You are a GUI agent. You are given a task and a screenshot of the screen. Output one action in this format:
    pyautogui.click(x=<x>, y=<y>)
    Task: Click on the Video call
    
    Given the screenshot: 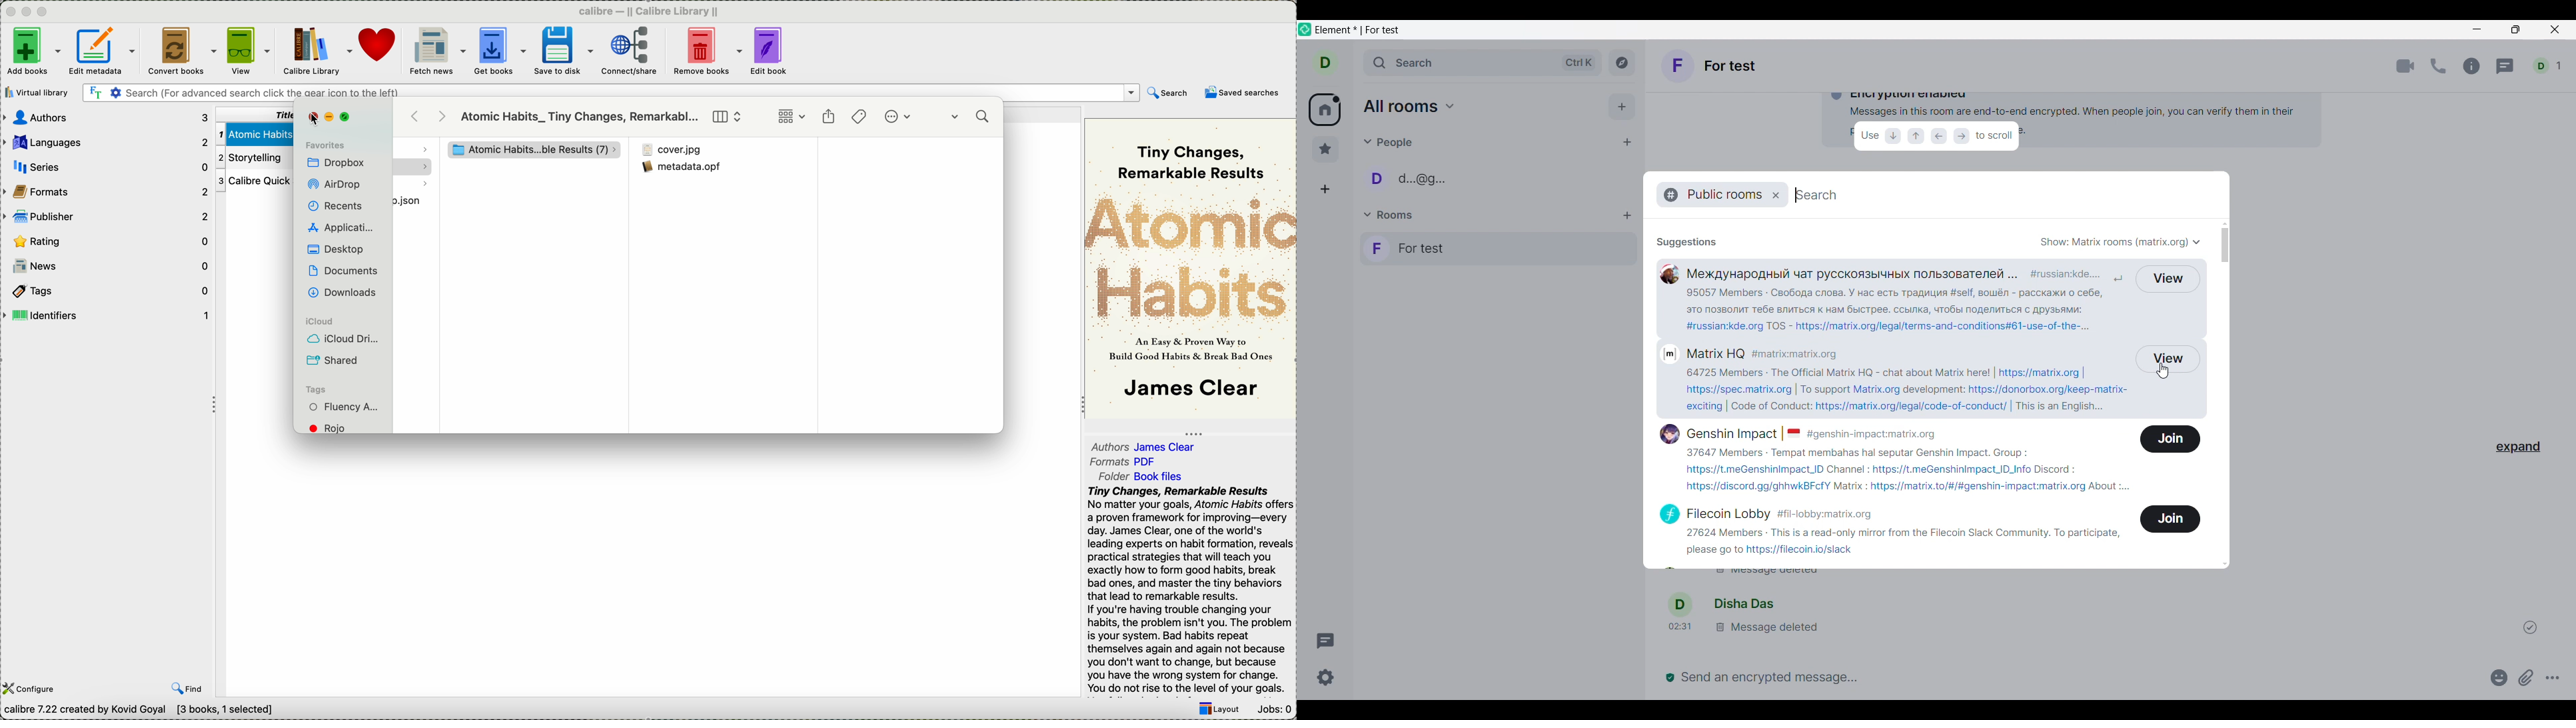 What is the action you would take?
    pyautogui.click(x=2405, y=66)
    